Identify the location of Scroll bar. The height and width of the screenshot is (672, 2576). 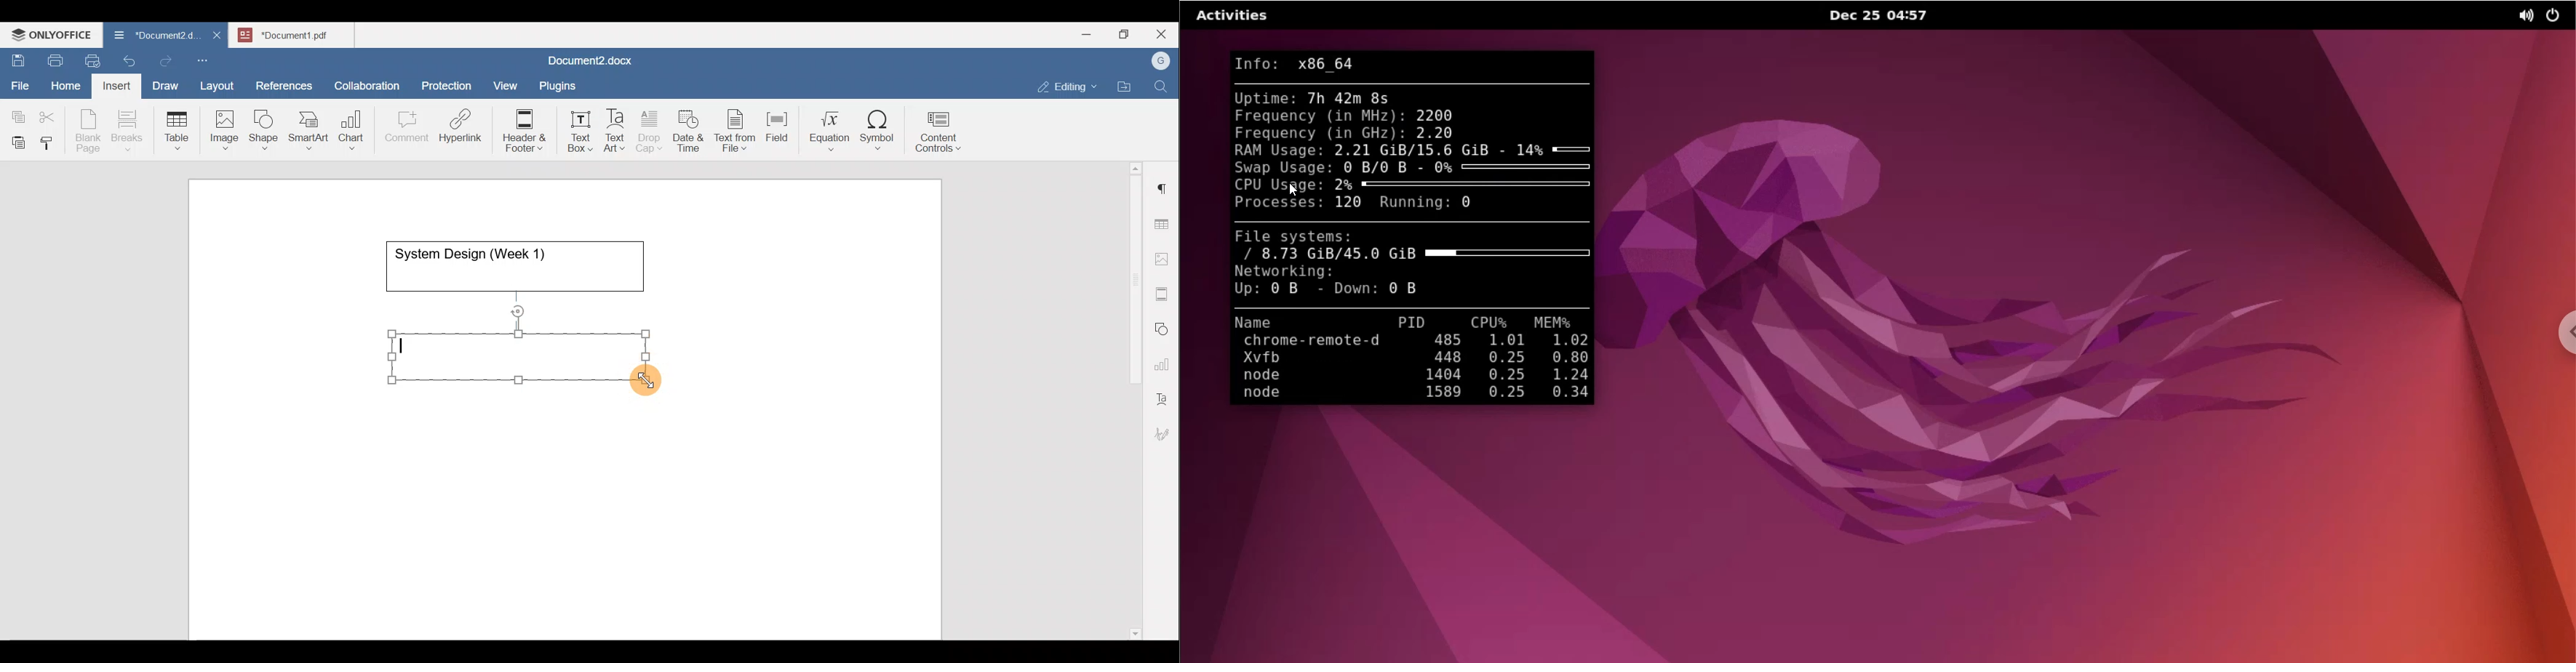
(1131, 398).